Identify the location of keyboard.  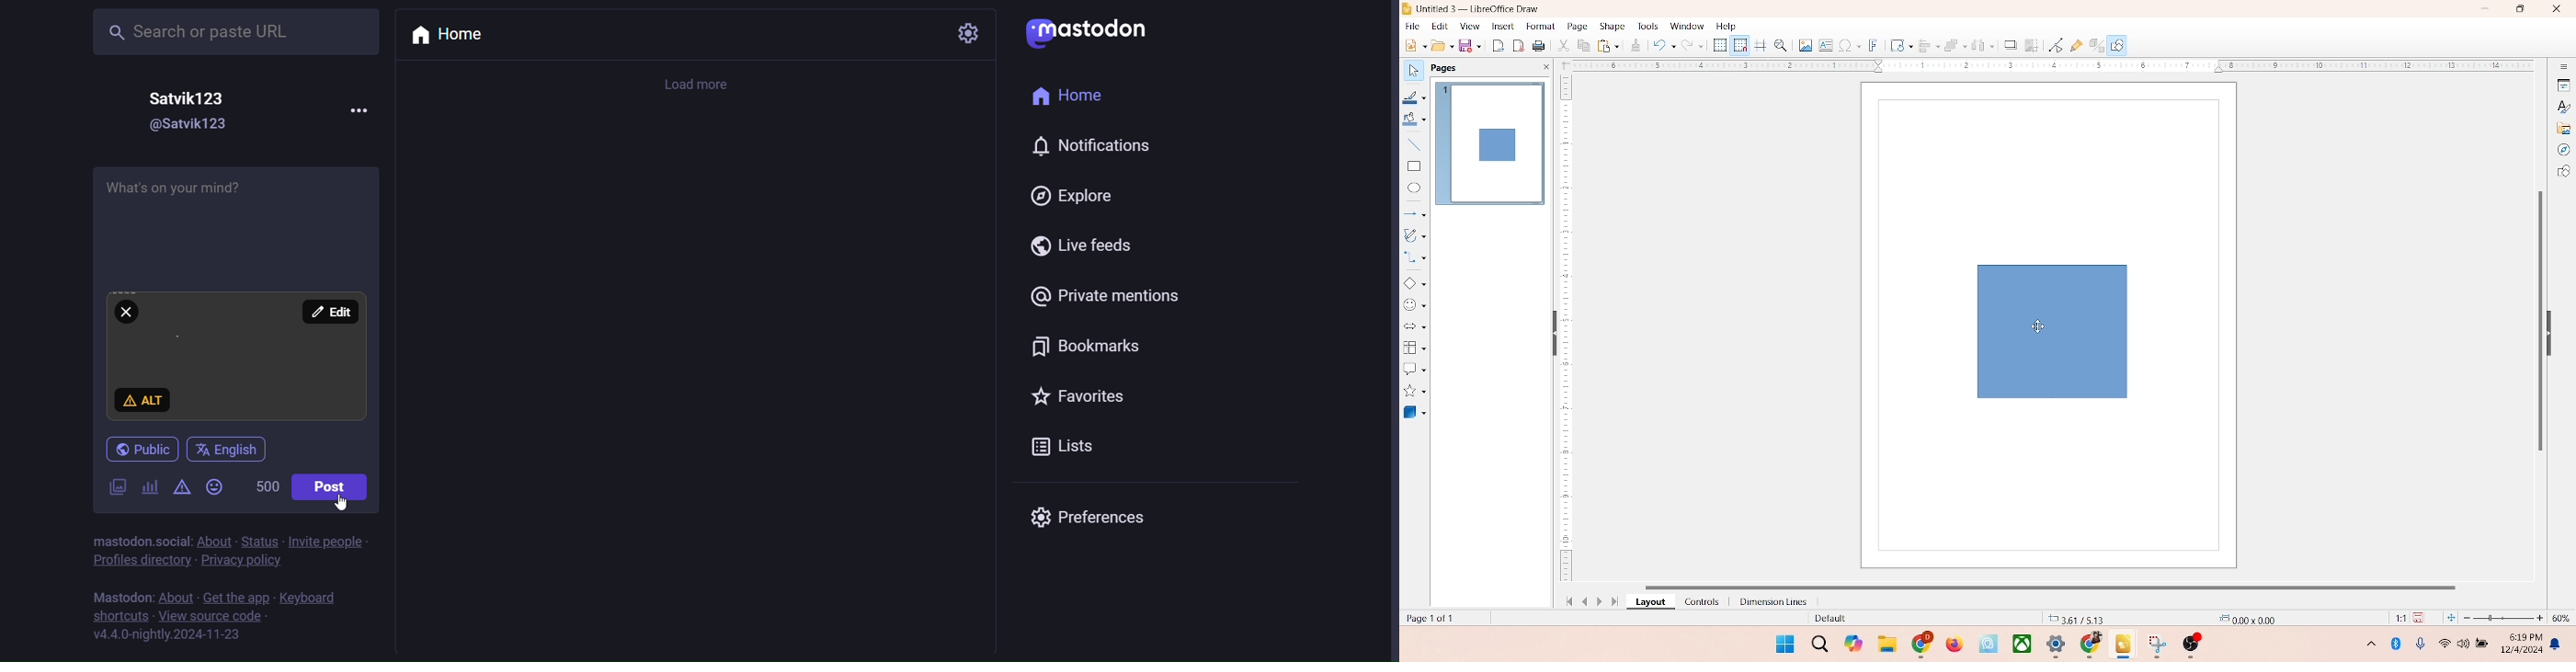
(307, 598).